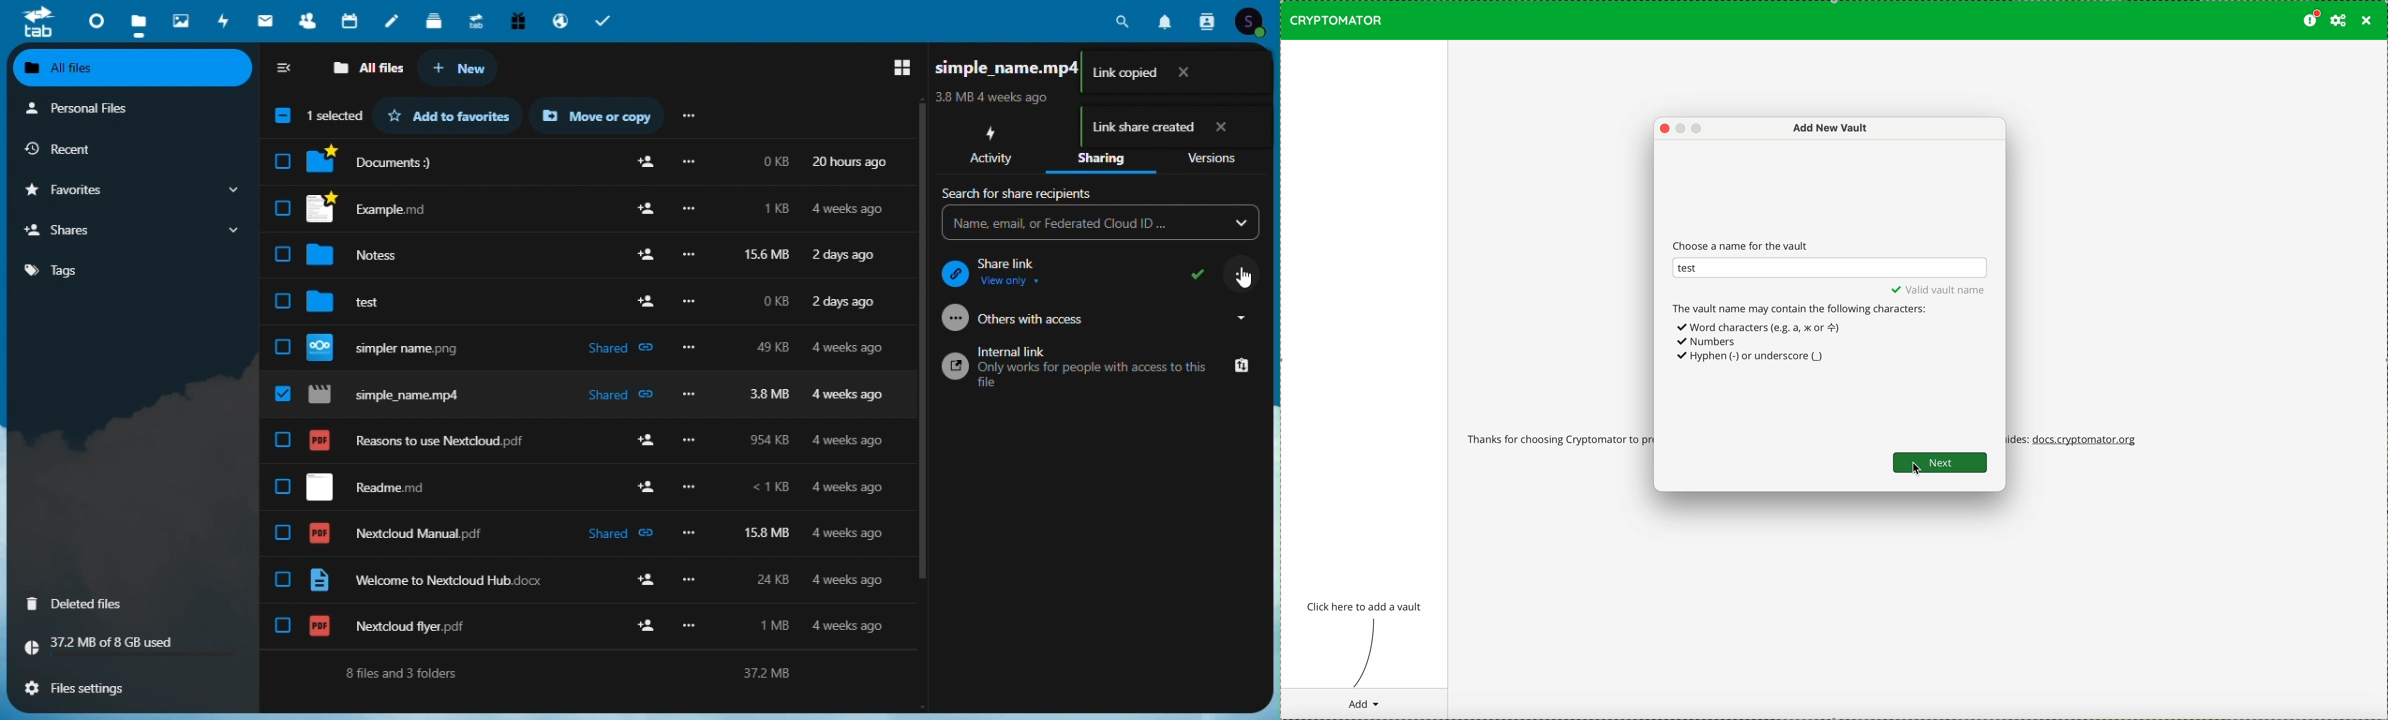 Image resolution: width=2408 pixels, height=728 pixels. I want to click on Share, so click(134, 231).